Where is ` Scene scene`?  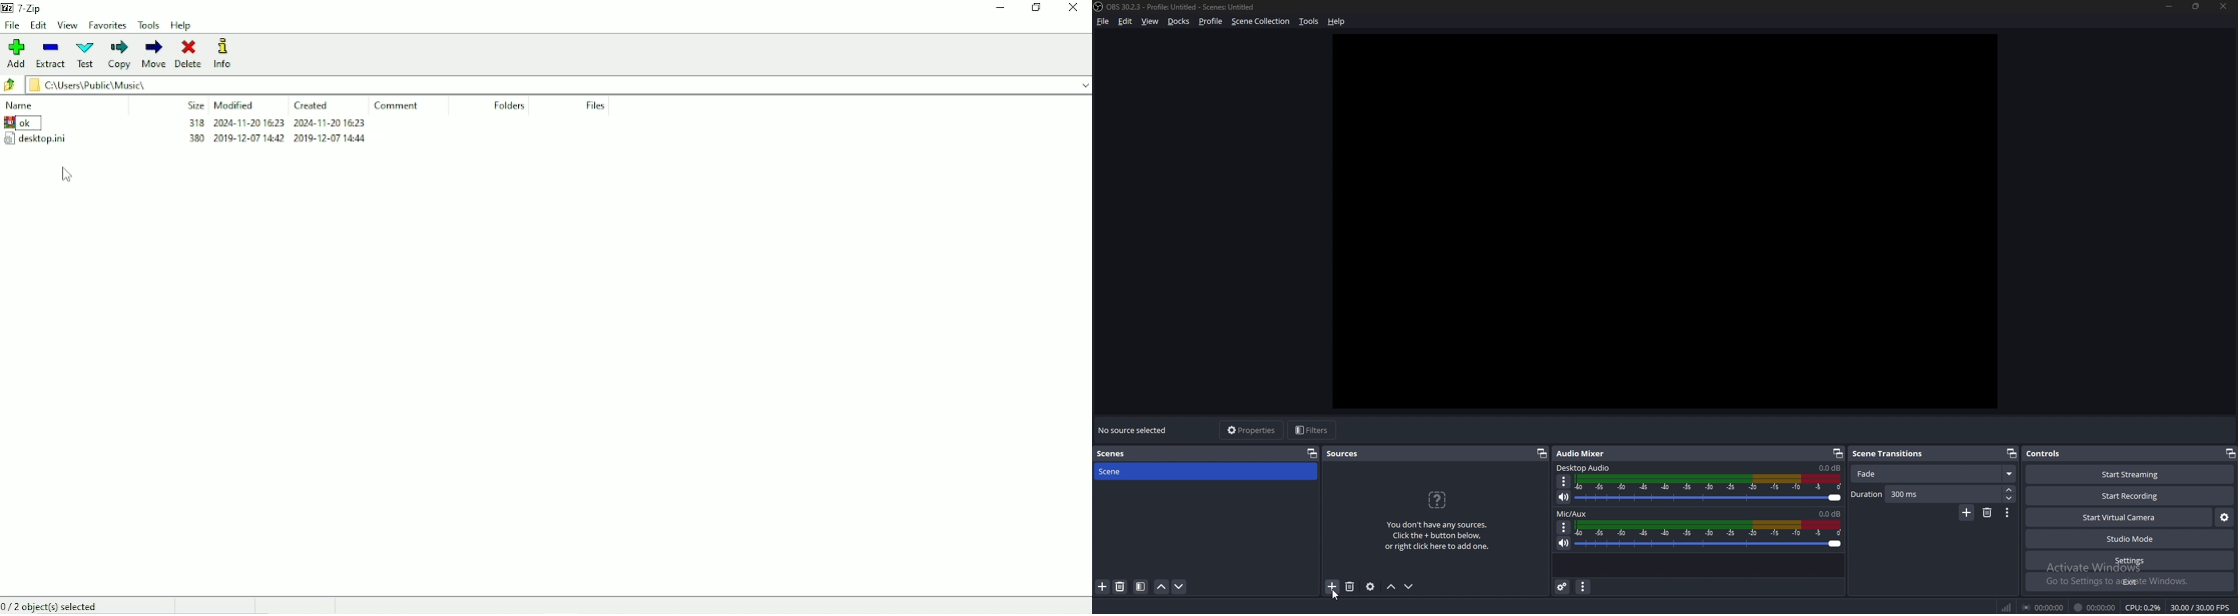  Scene scene is located at coordinates (1118, 470).